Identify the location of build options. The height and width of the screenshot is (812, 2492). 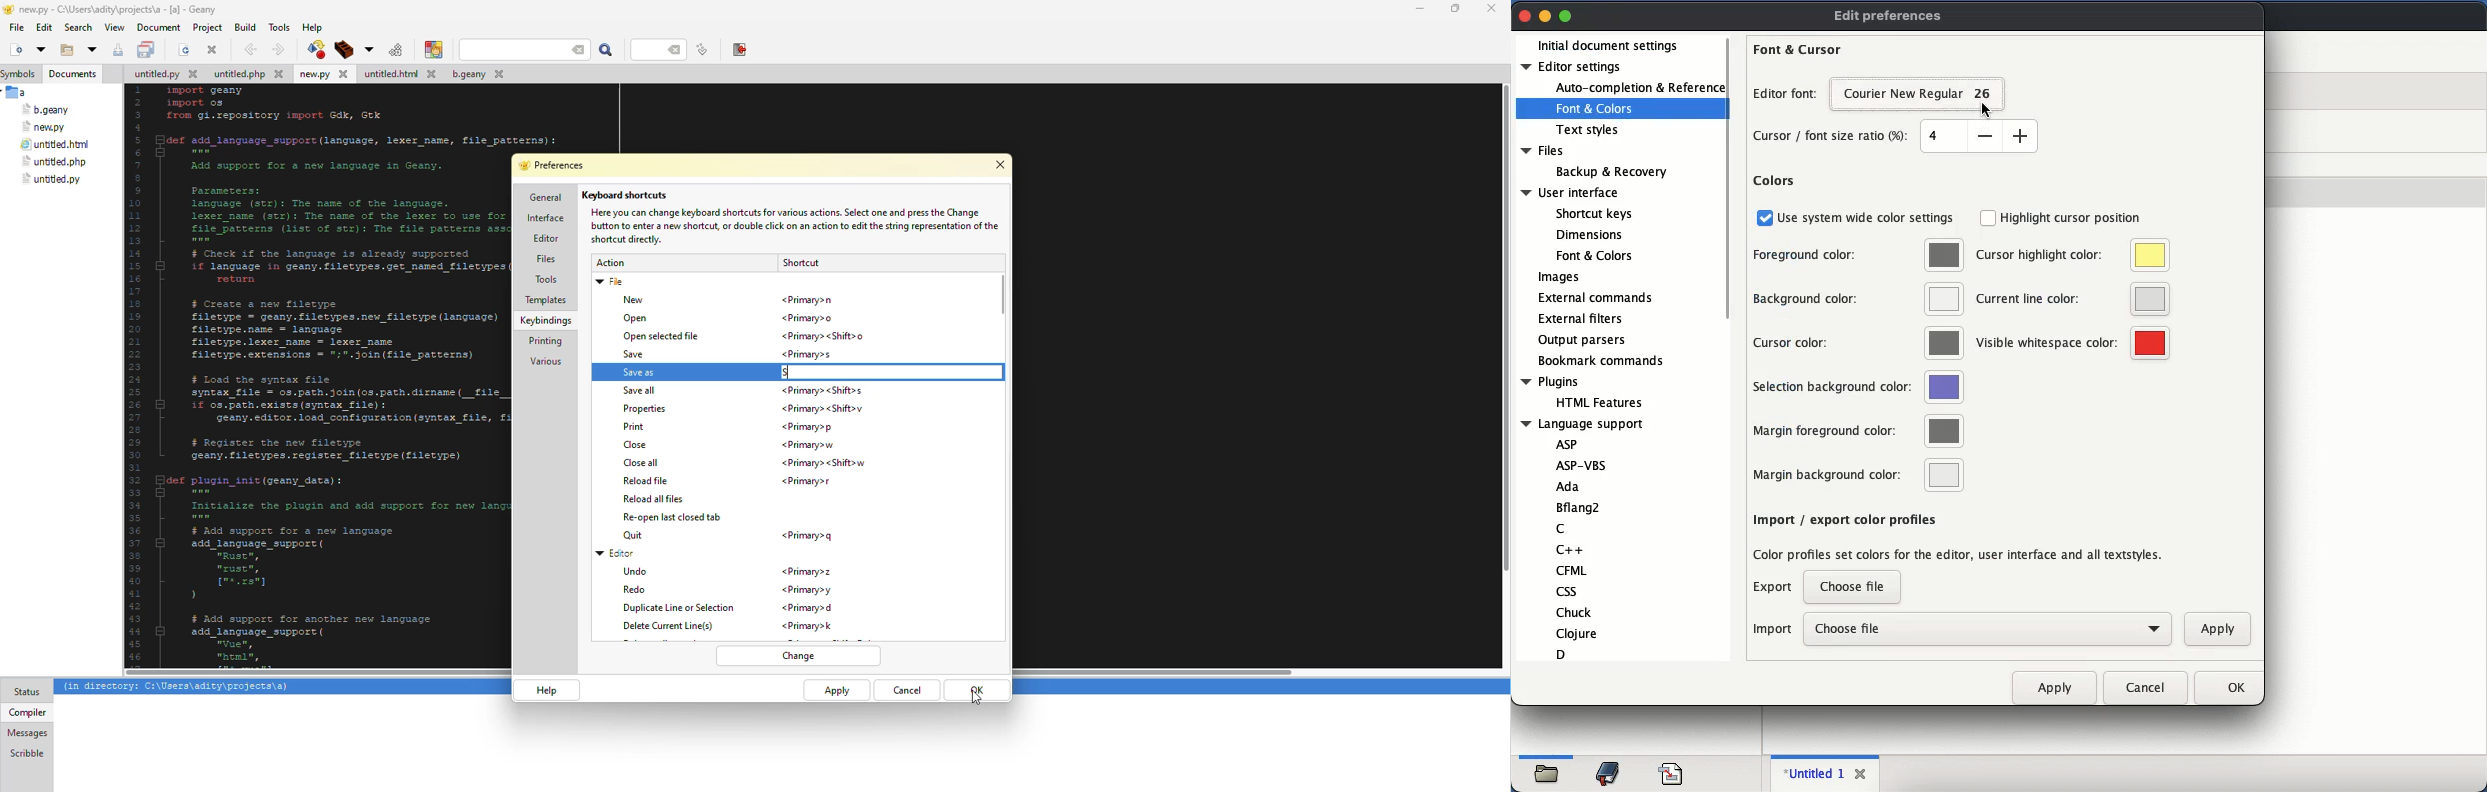
(367, 50).